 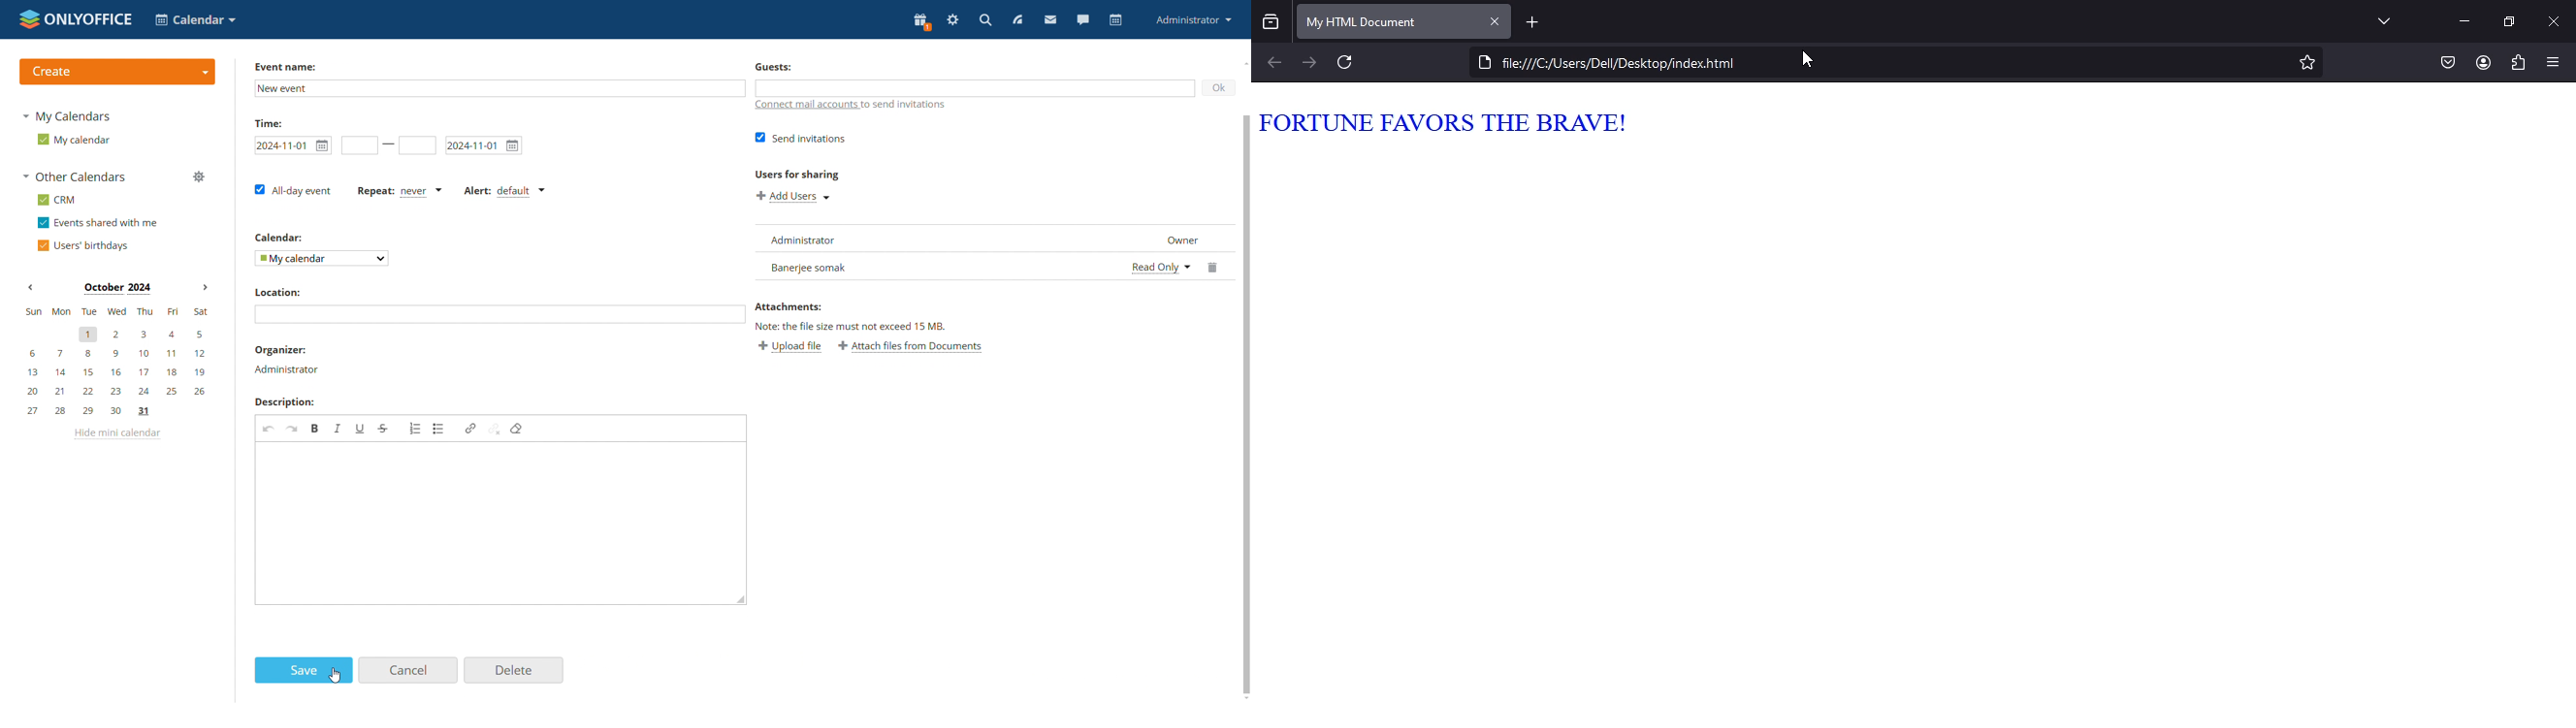 I want to click on logo, so click(x=76, y=18).